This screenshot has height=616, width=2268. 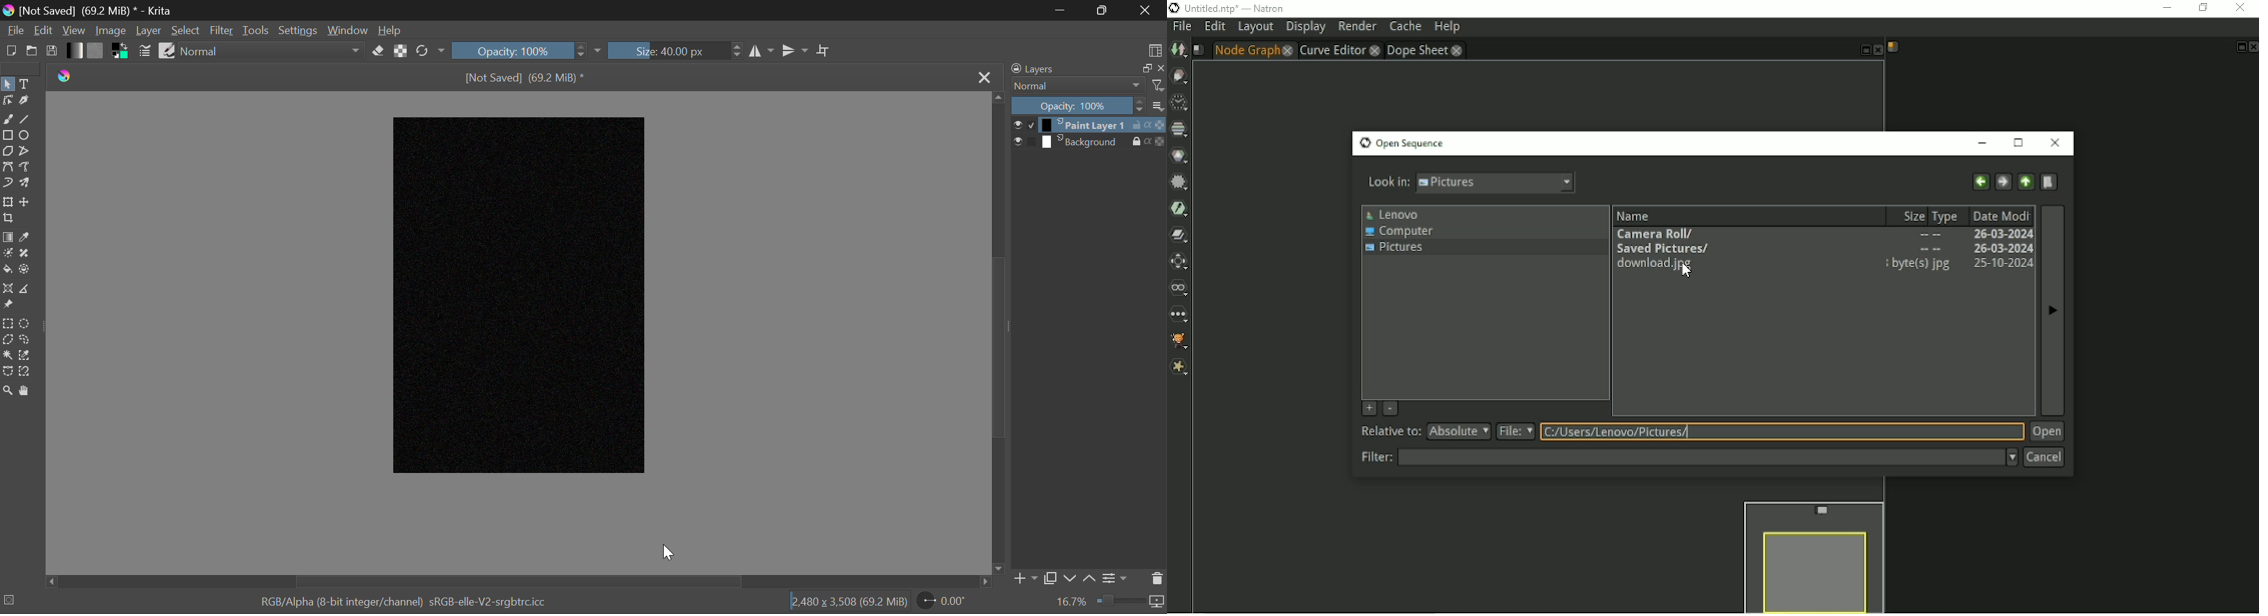 I want to click on select, so click(x=1016, y=123).